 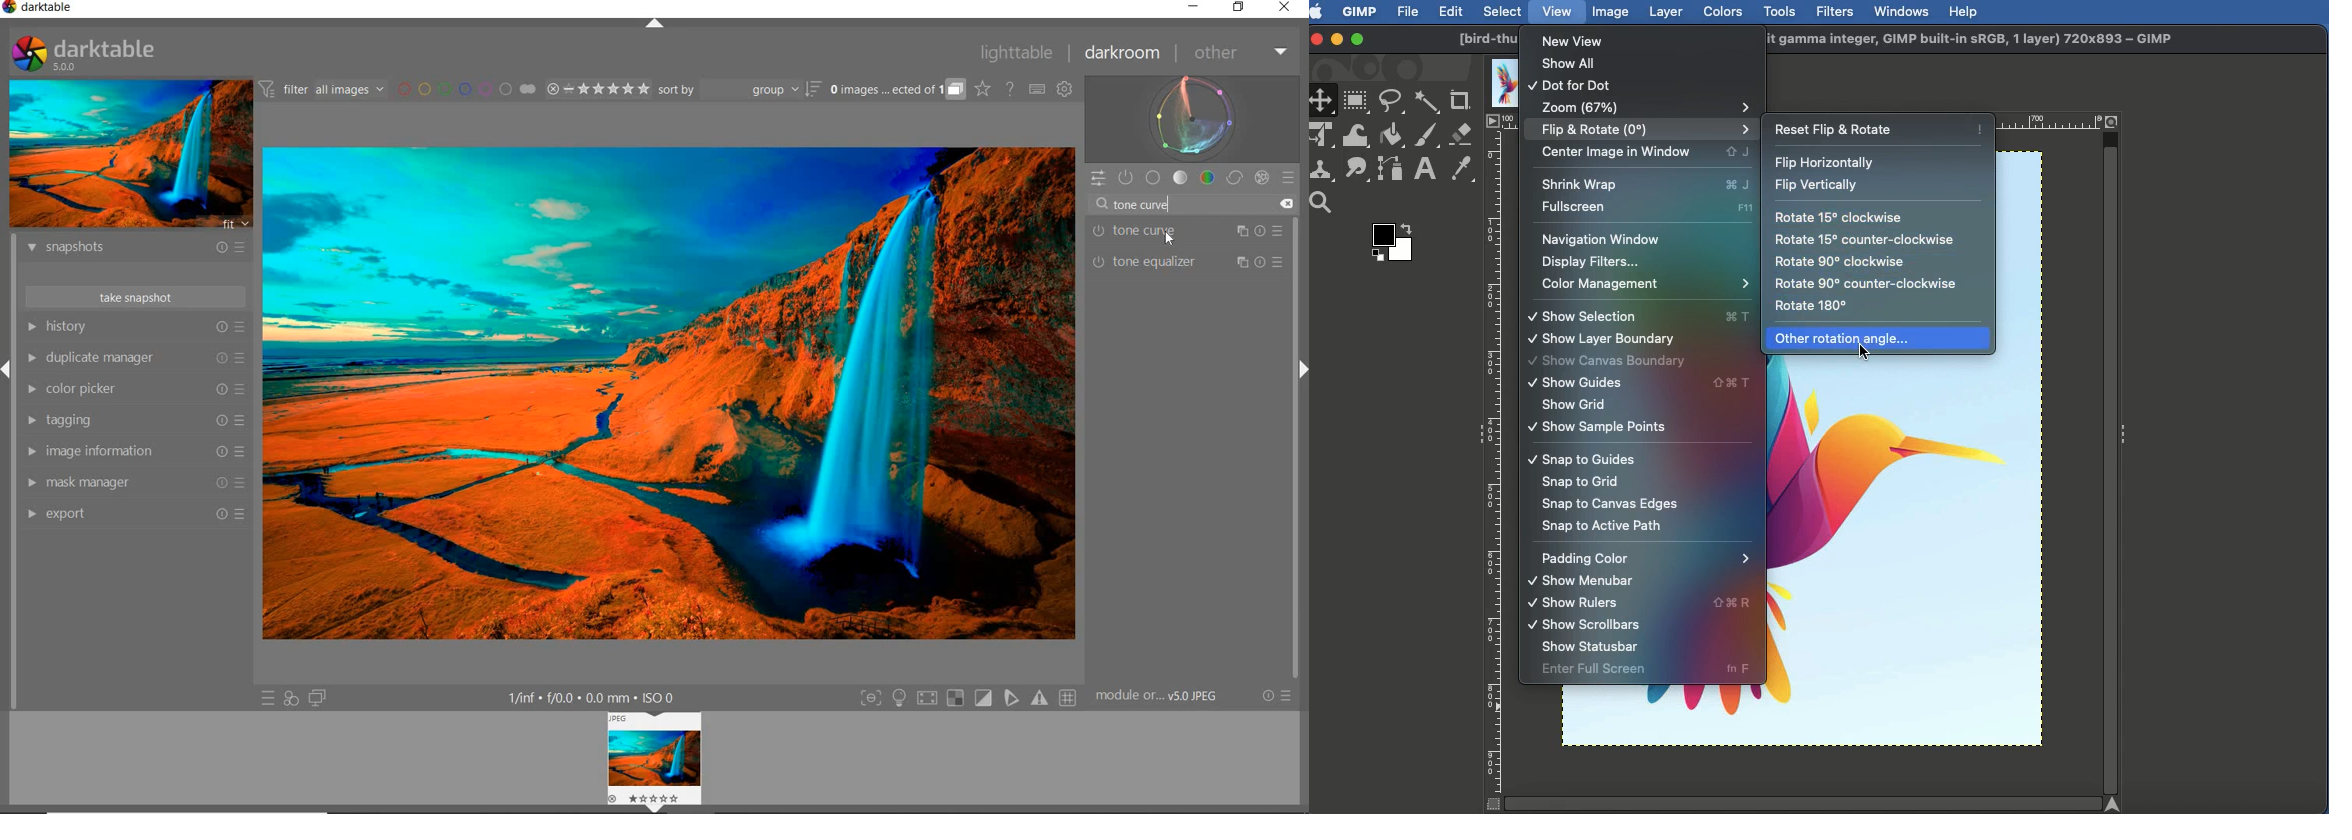 What do you see at coordinates (1870, 356) in the screenshot?
I see `cursor` at bounding box center [1870, 356].